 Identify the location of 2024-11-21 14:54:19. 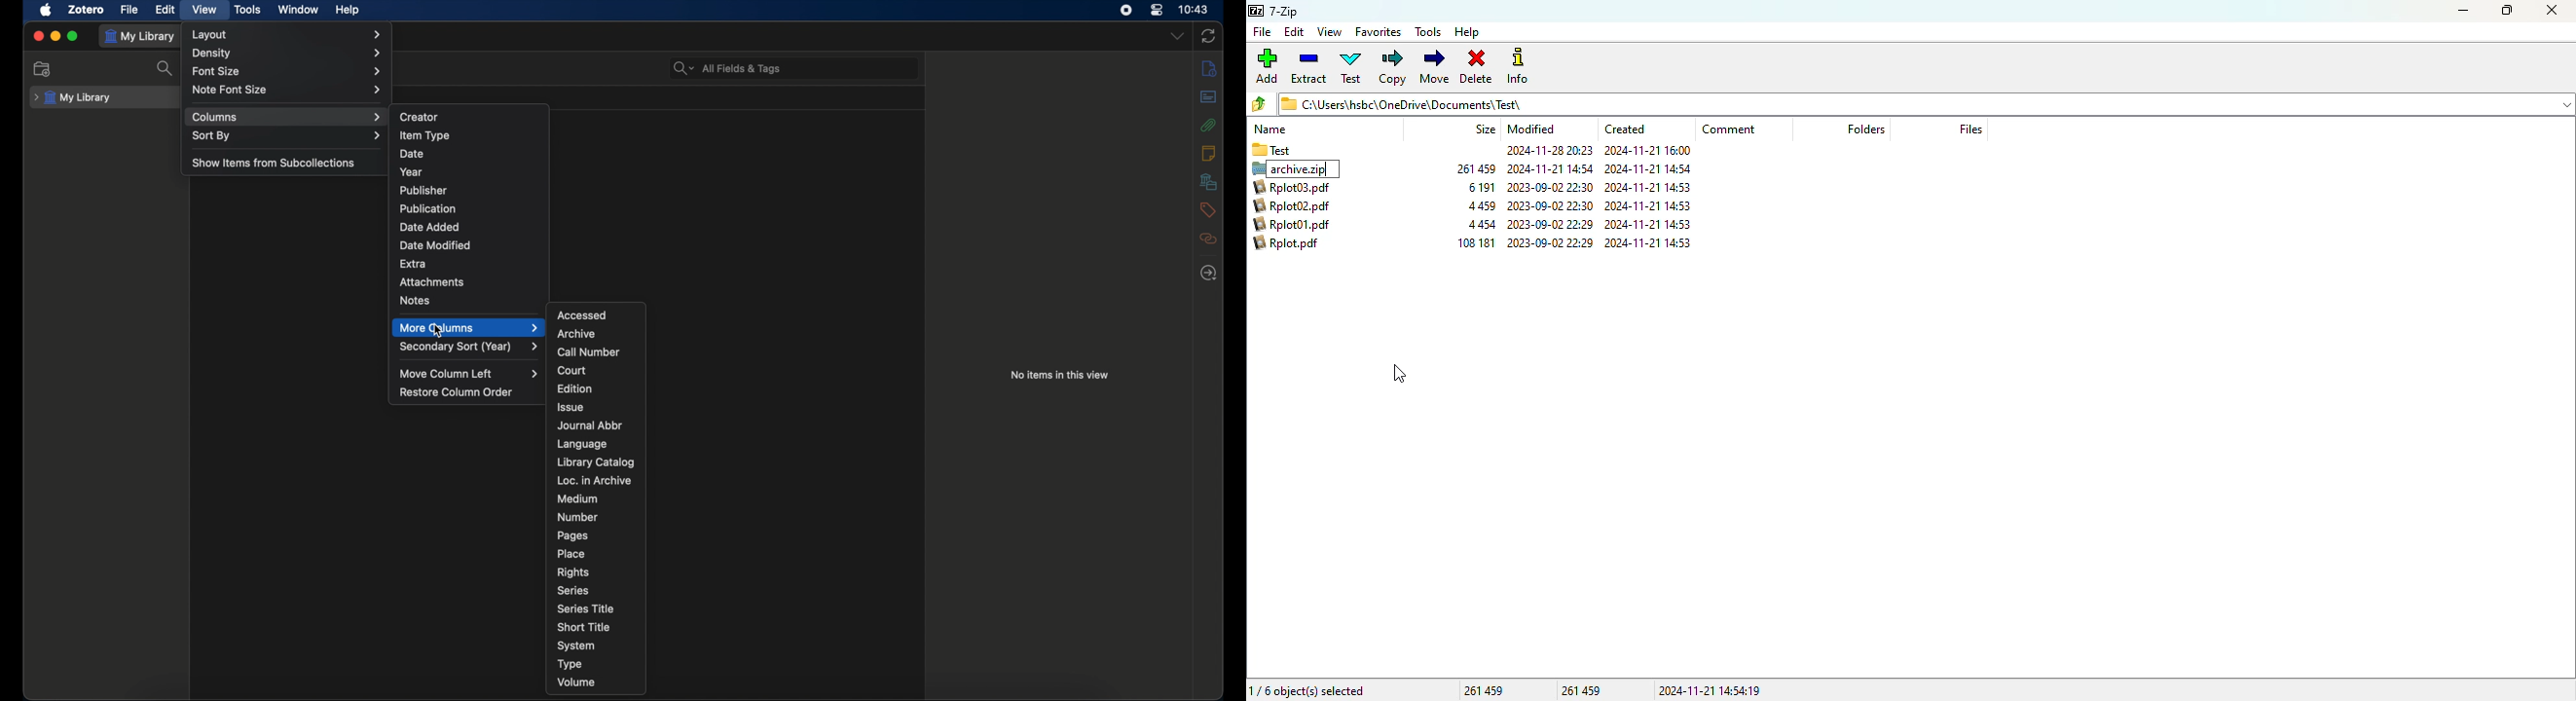
(1711, 690).